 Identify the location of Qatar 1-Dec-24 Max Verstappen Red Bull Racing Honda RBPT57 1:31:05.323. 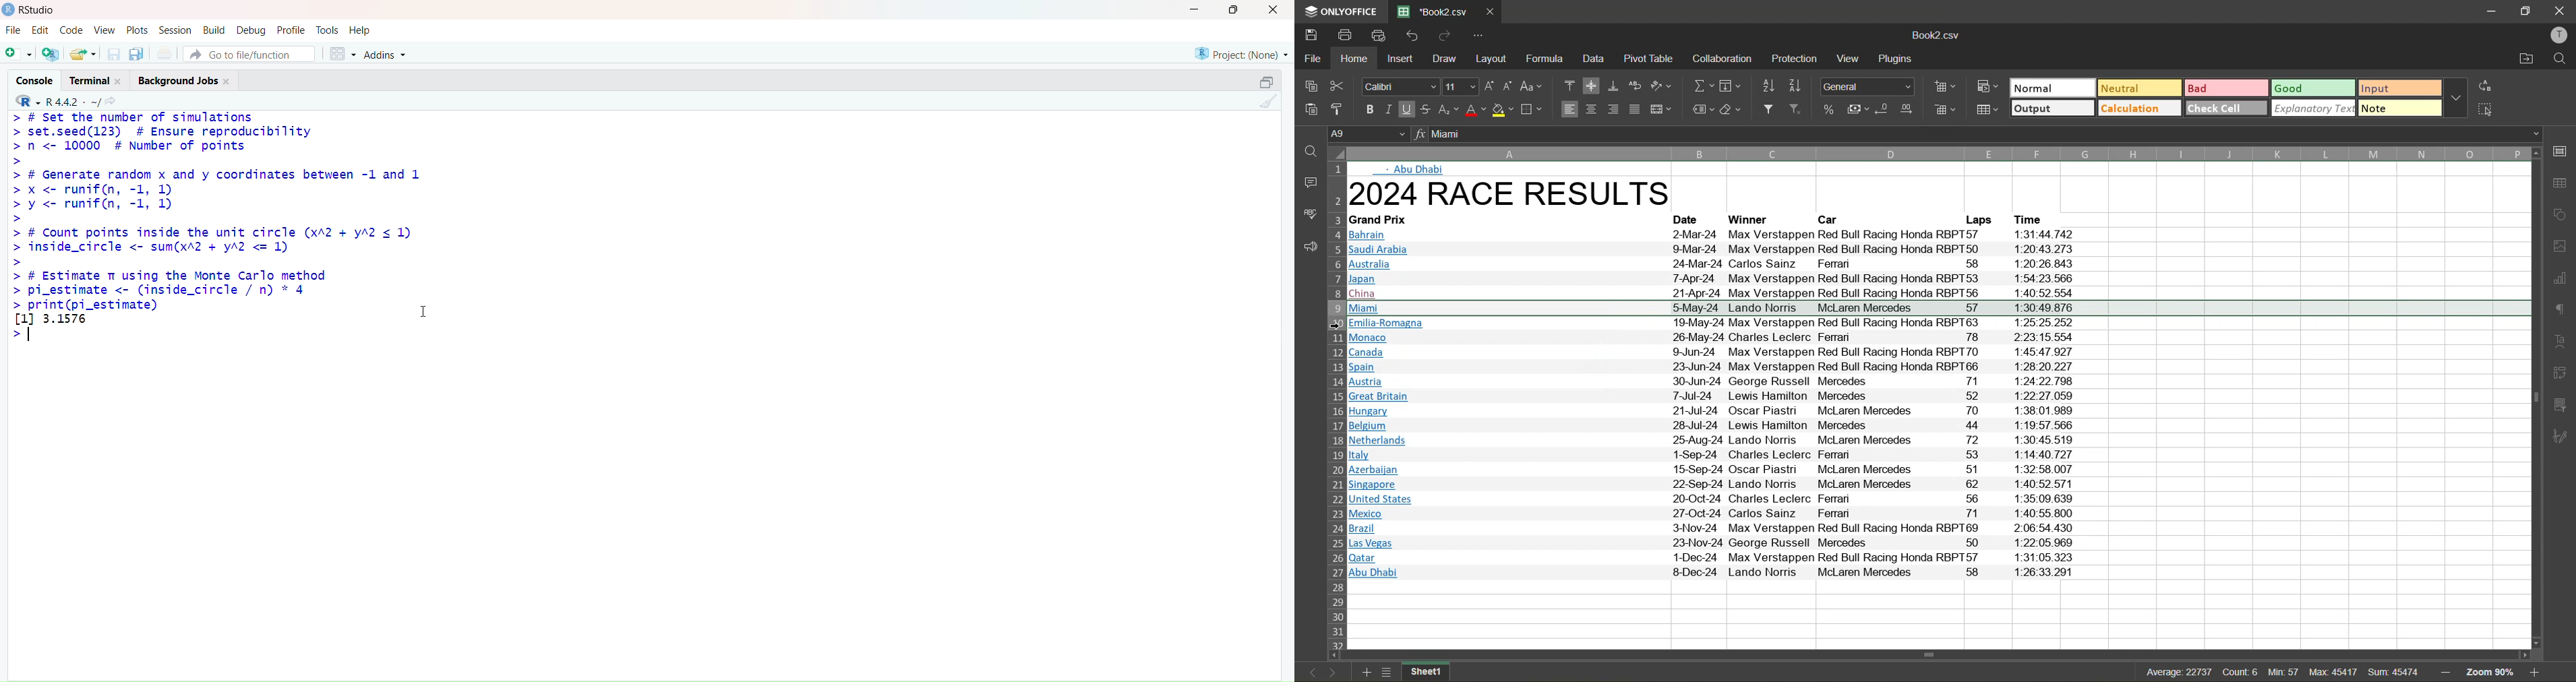
(1710, 557).